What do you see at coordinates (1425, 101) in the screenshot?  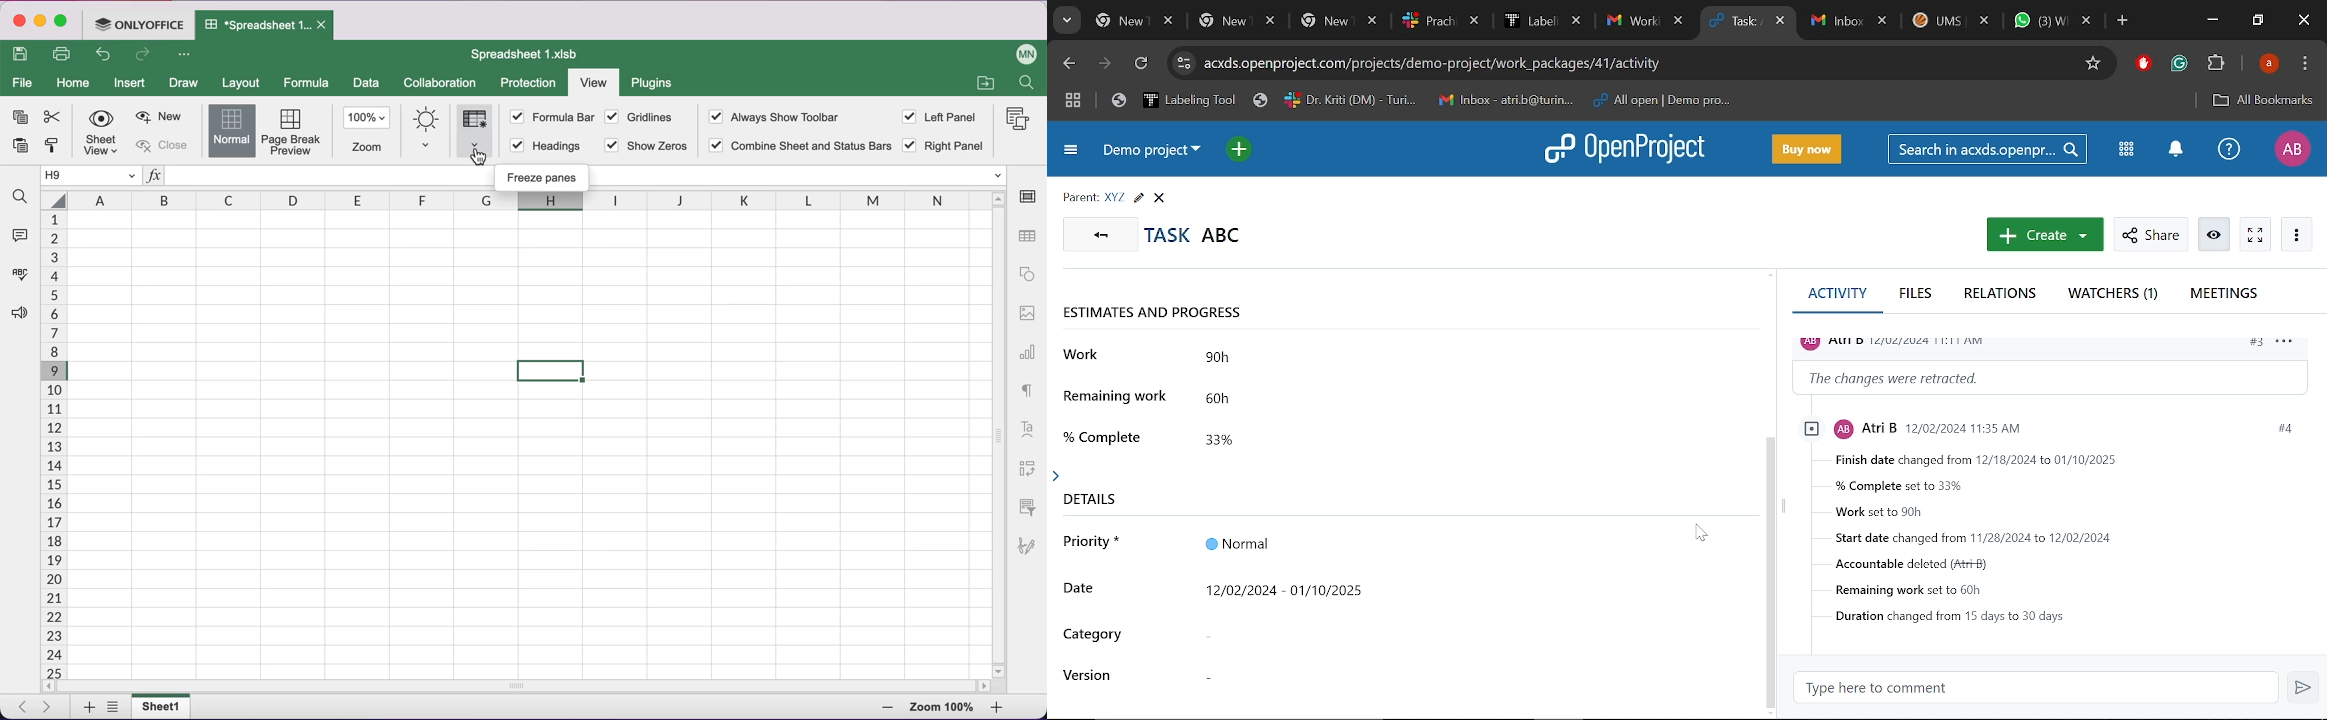 I see `Bookmarked tabs` at bounding box center [1425, 101].